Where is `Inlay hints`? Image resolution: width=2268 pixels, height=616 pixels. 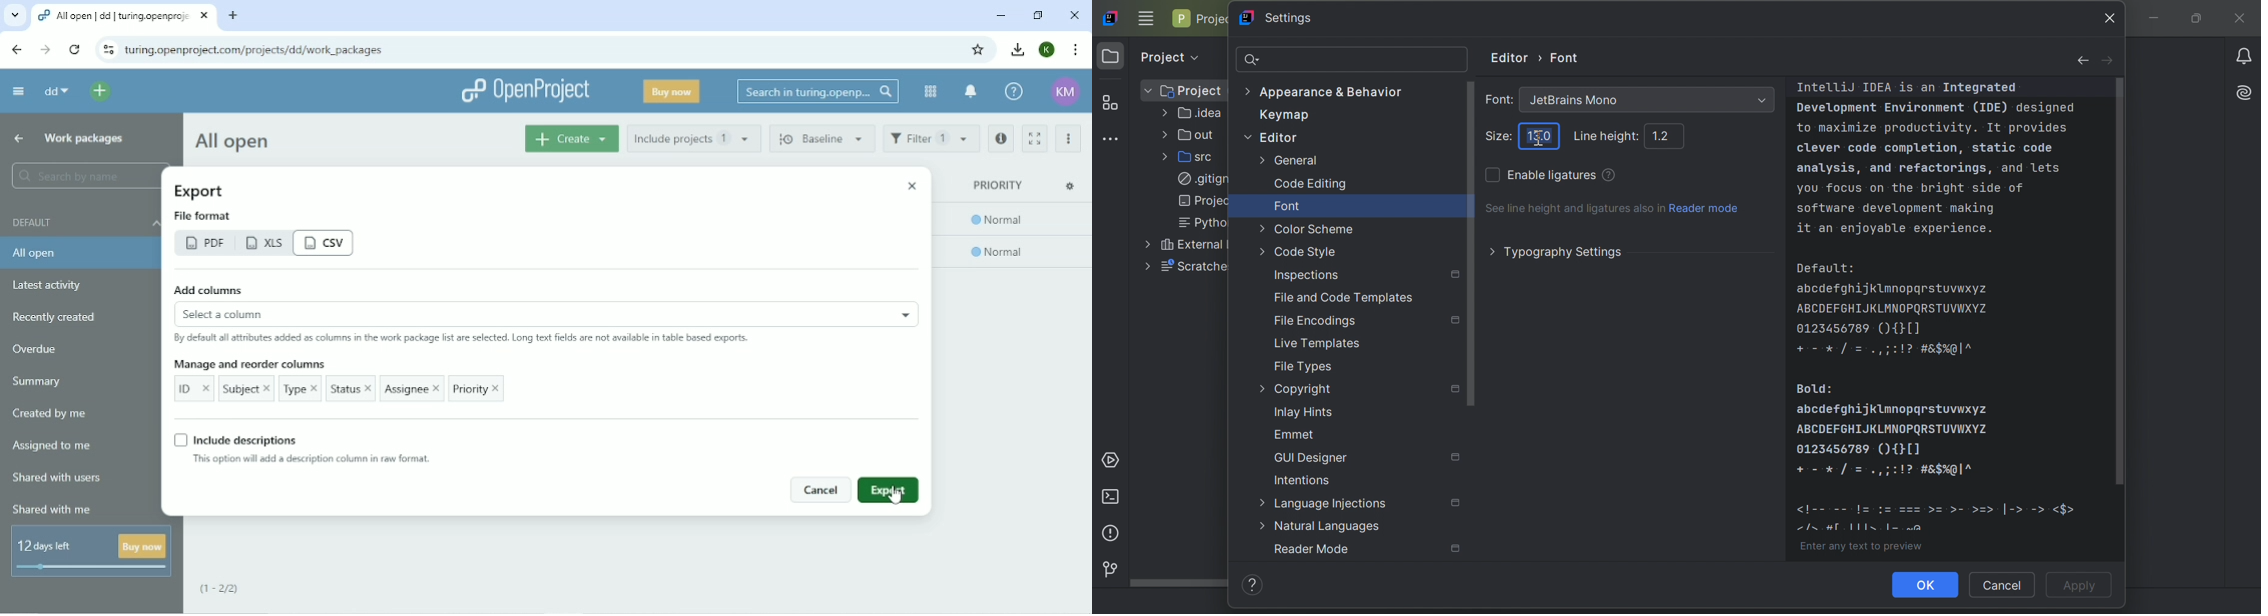 Inlay hints is located at coordinates (1305, 412).